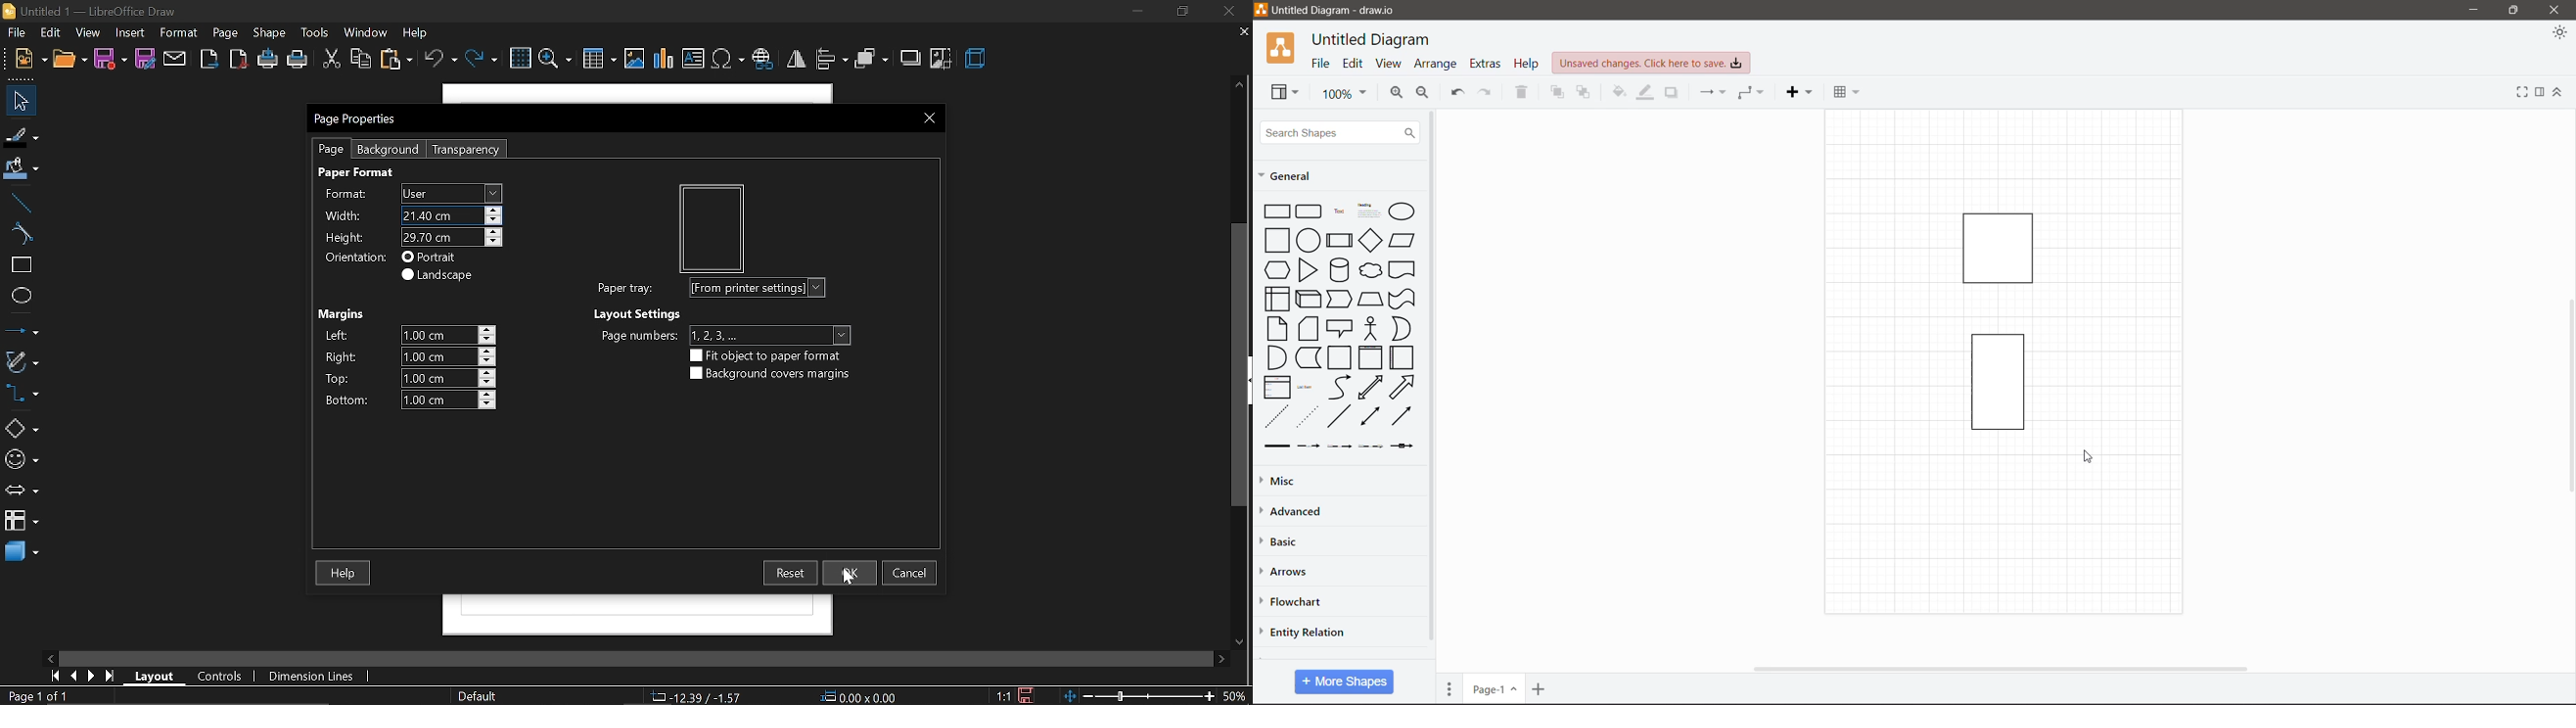 This screenshot has width=2576, height=728. What do you see at coordinates (941, 61) in the screenshot?
I see `crop` at bounding box center [941, 61].